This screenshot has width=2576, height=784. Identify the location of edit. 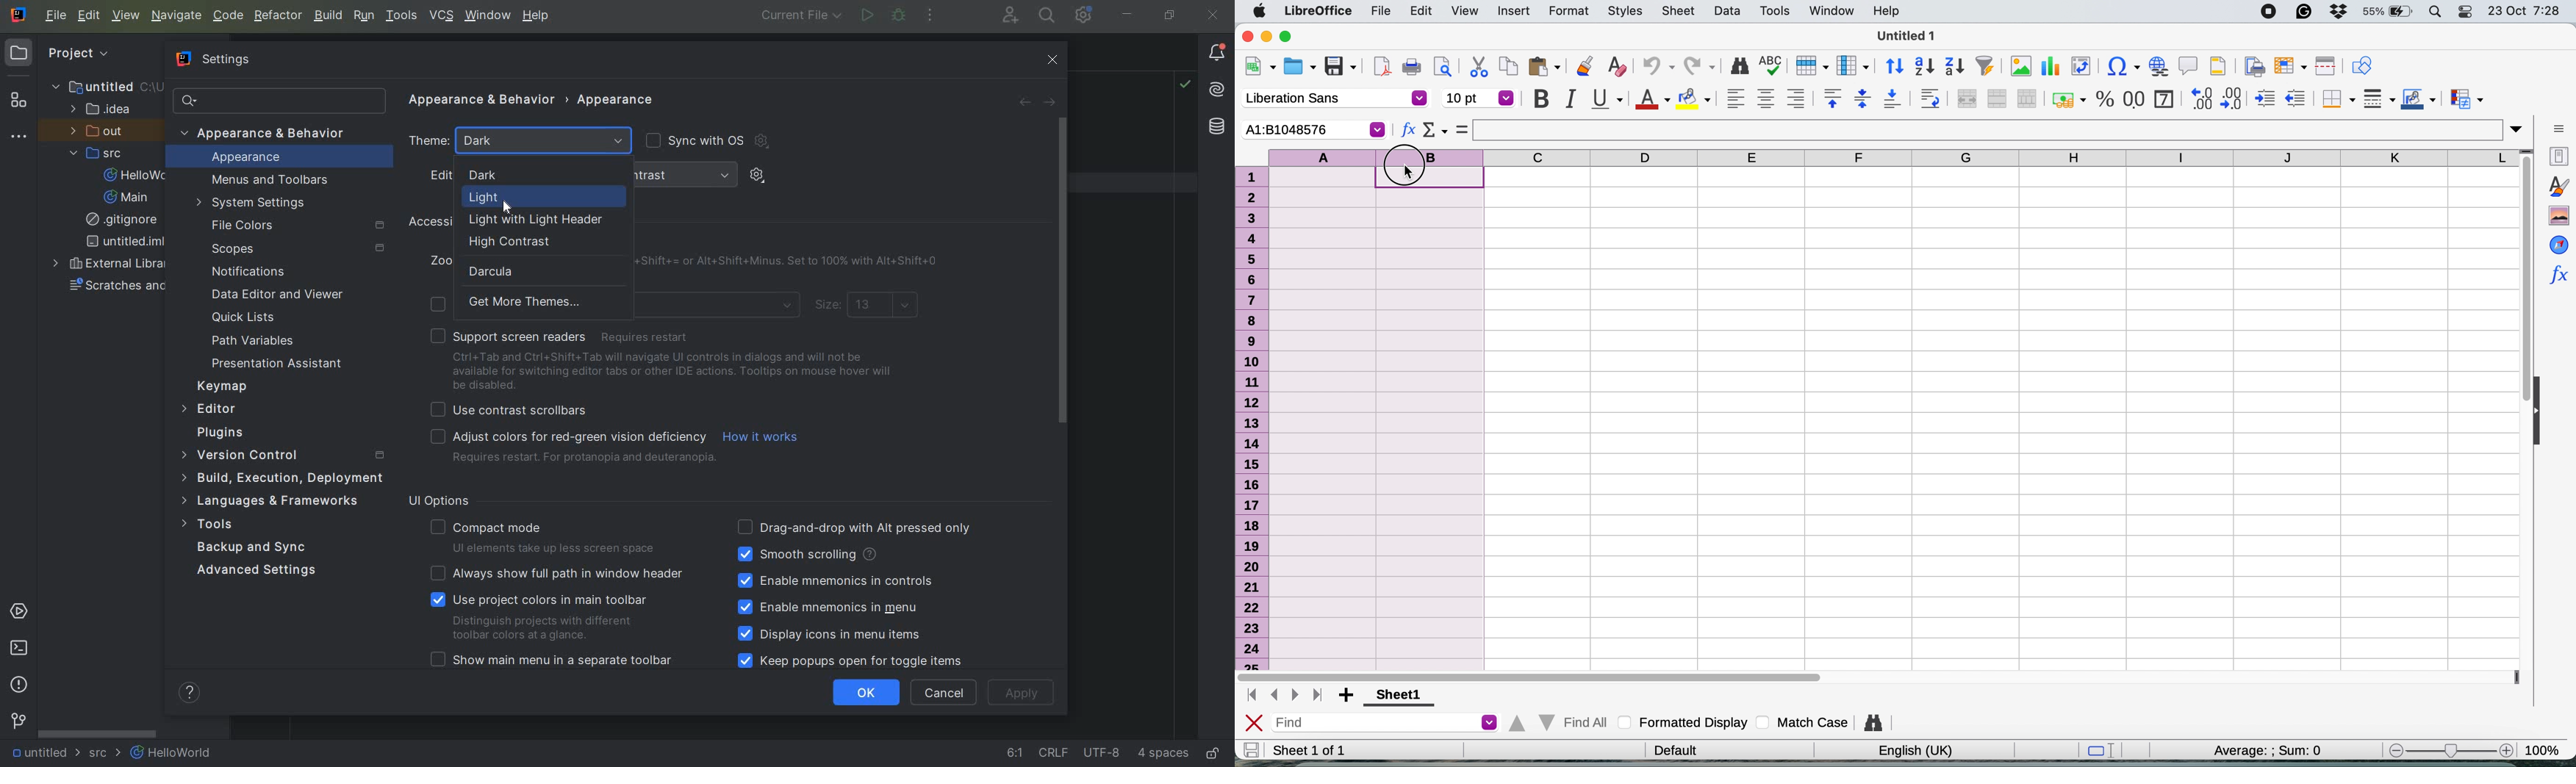
(1422, 12).